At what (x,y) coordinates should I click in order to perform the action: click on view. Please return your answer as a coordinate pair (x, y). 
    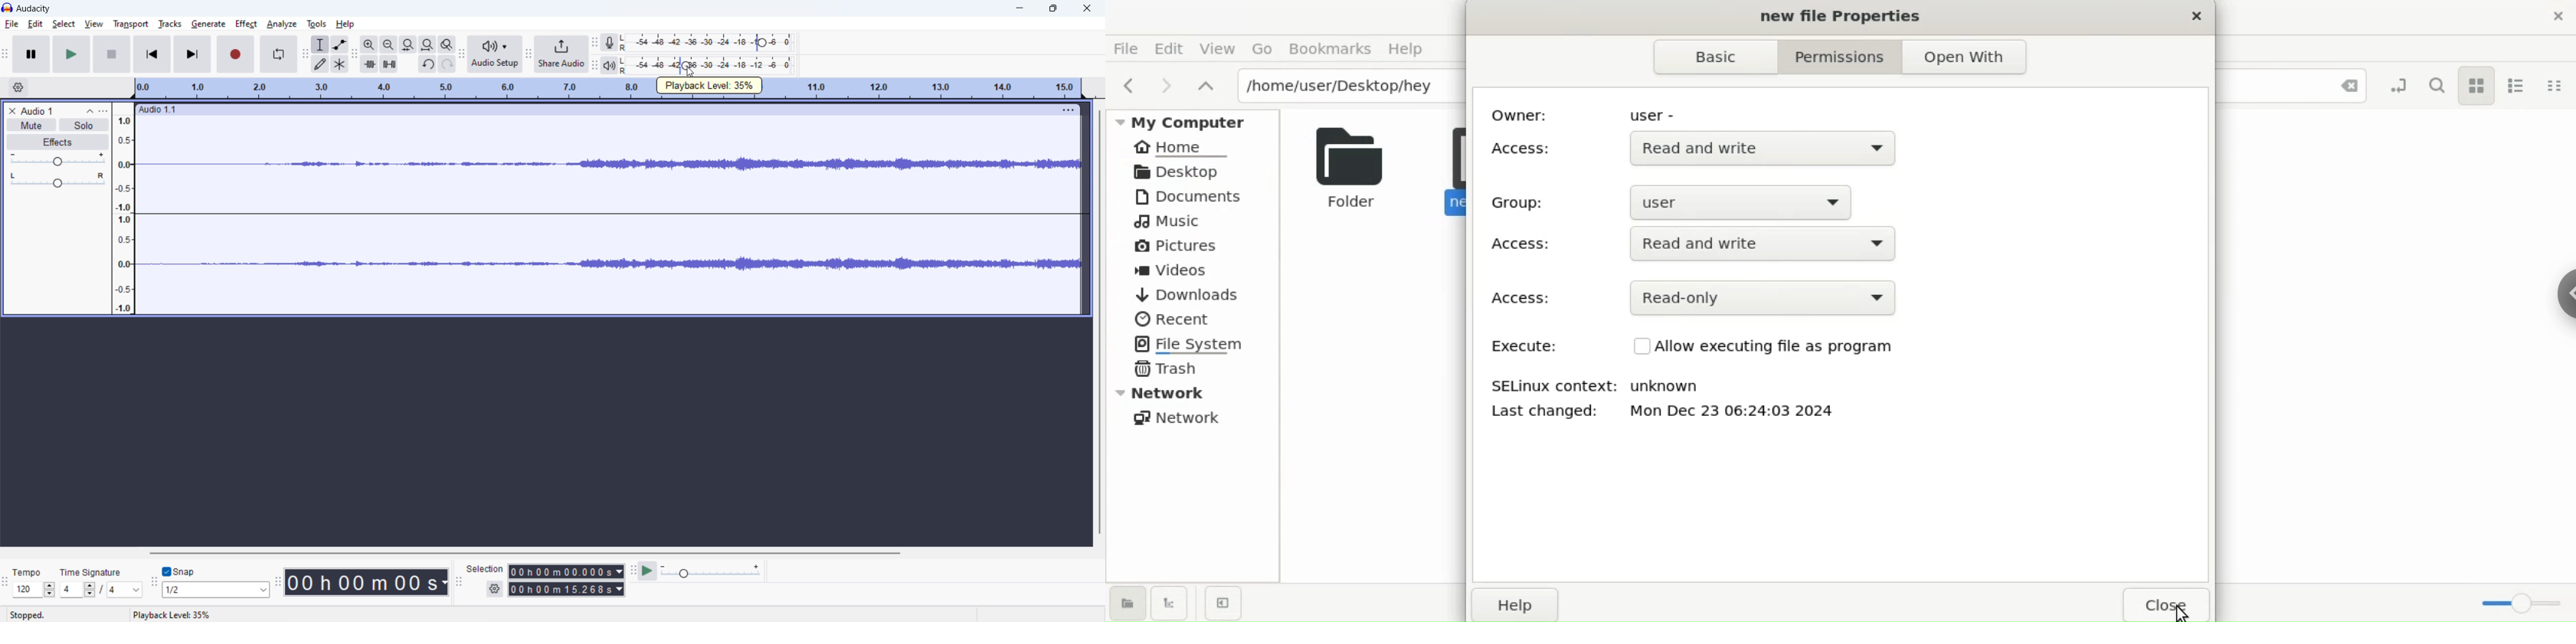
    Looking at the image, I should click on (94, 24).